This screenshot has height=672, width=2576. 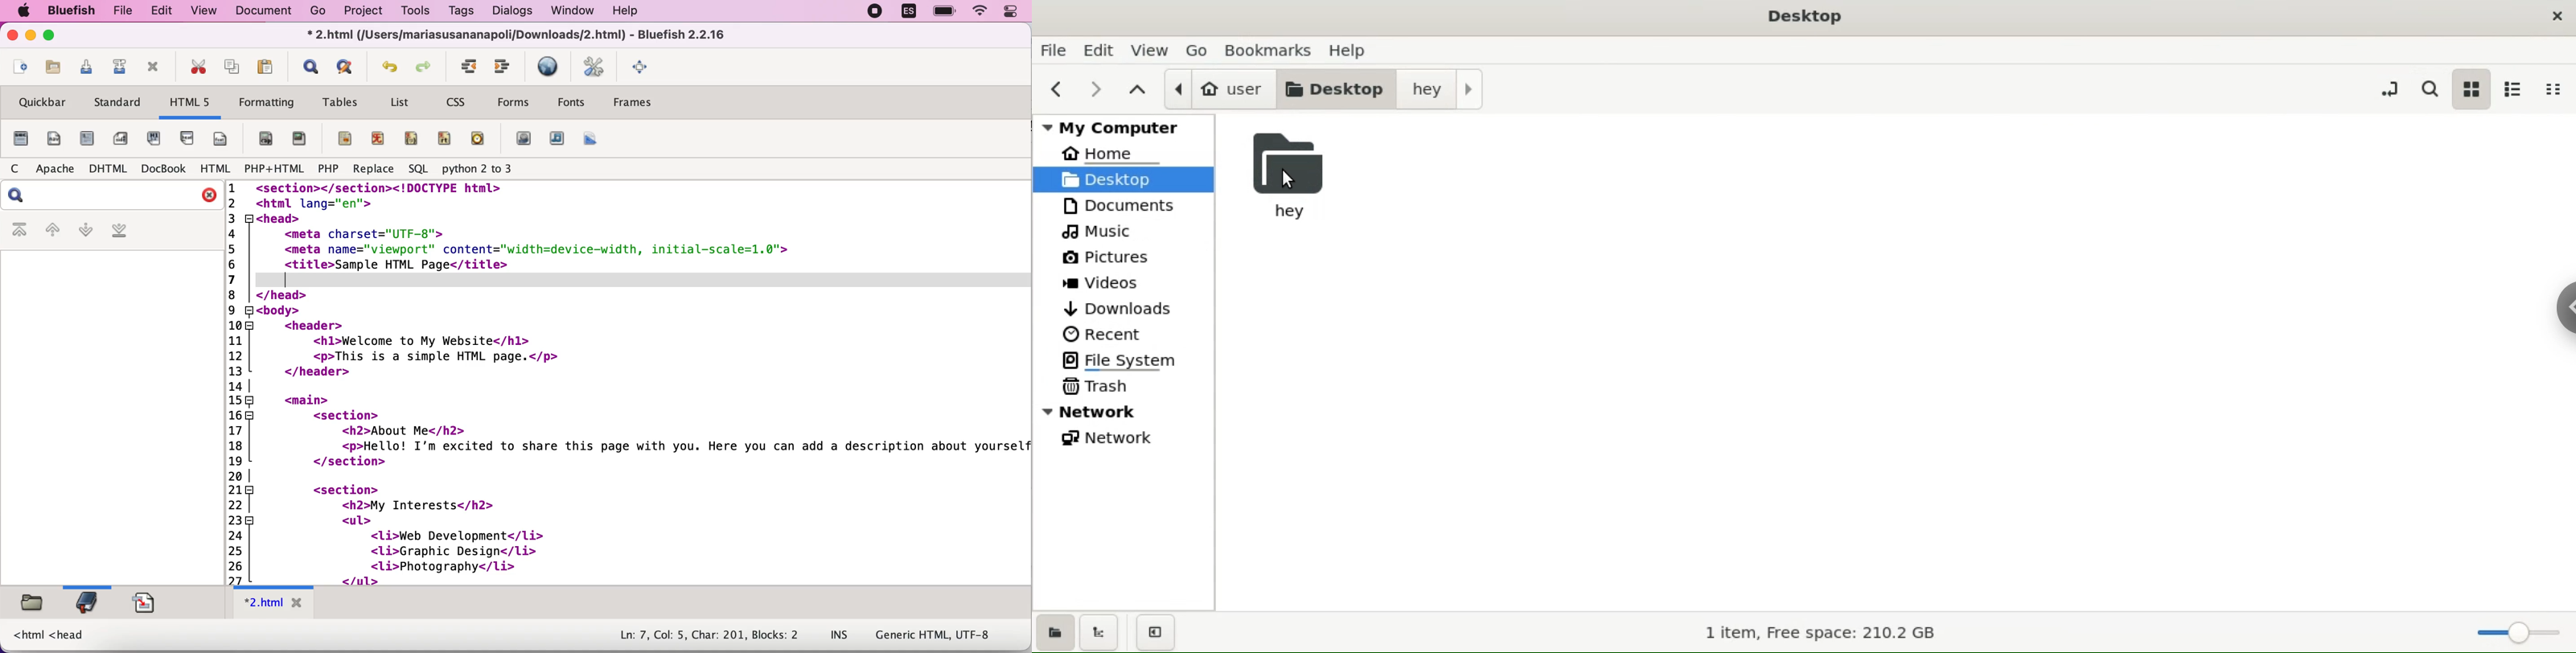 What do you see at coordinates (641, 10) in the screenshot?
I see `help` at bounding box center [641, 10].